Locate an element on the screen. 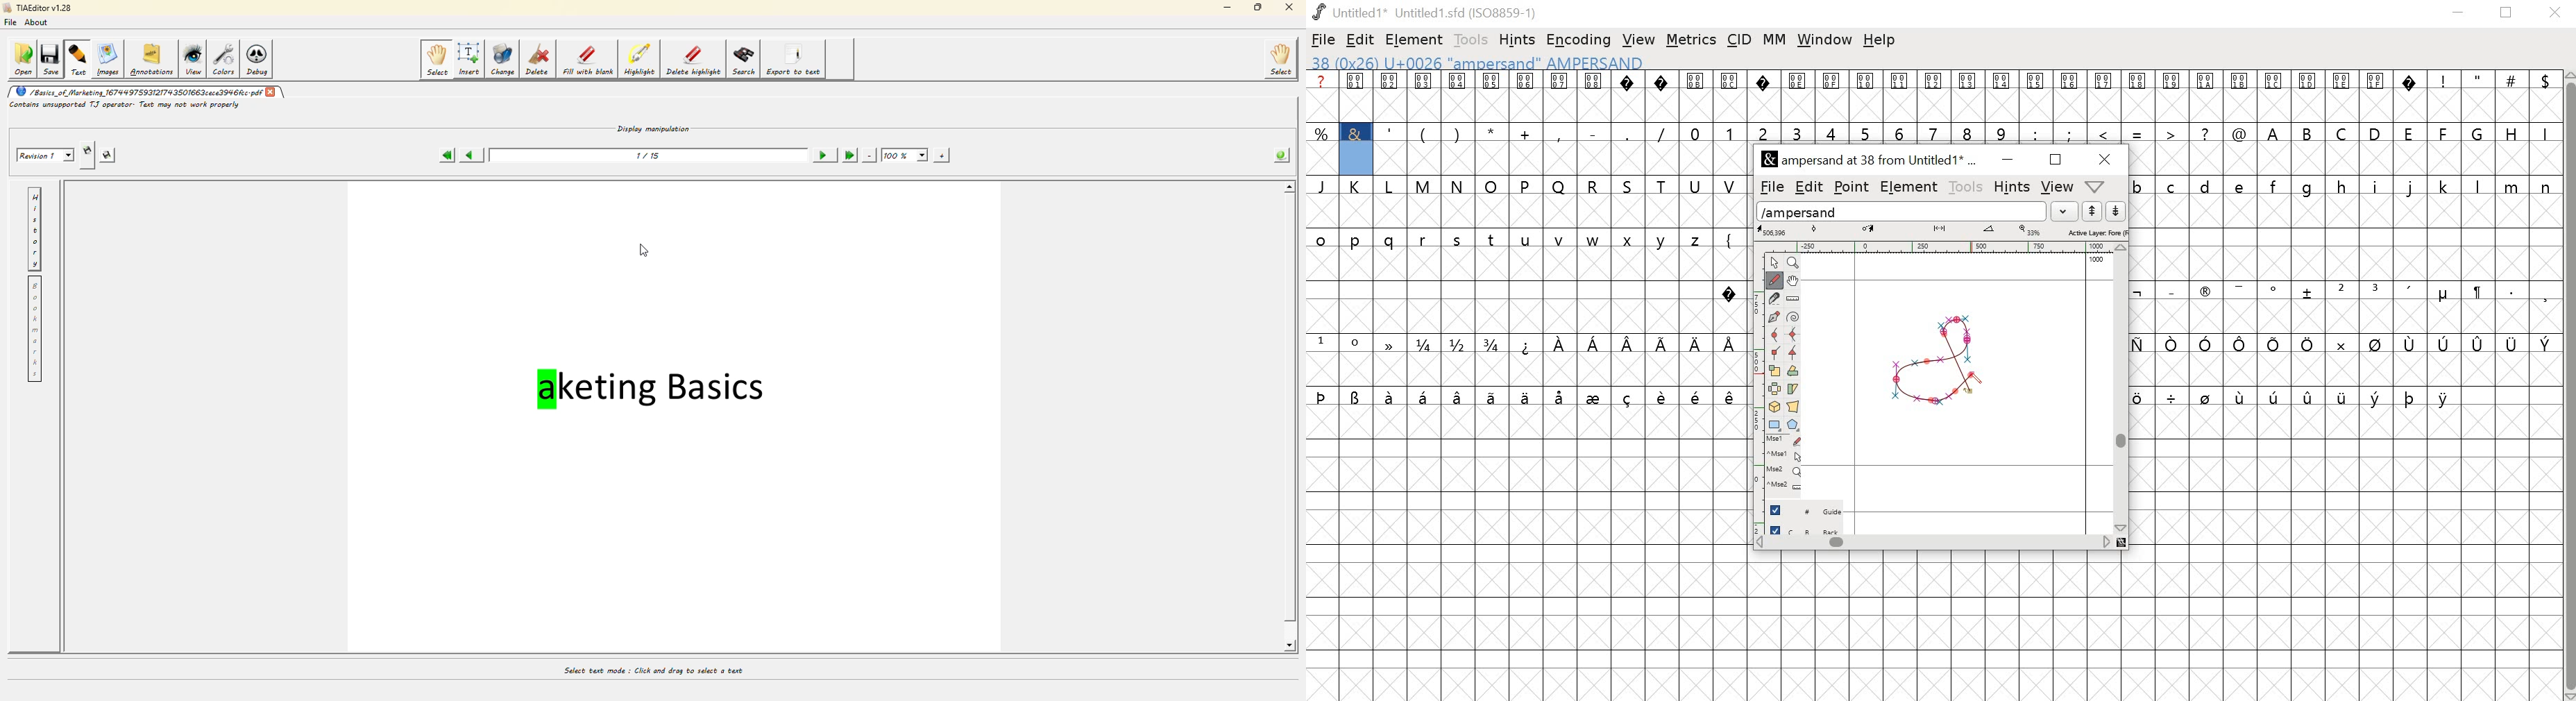  0011 is located at coordinates (1903, 96).